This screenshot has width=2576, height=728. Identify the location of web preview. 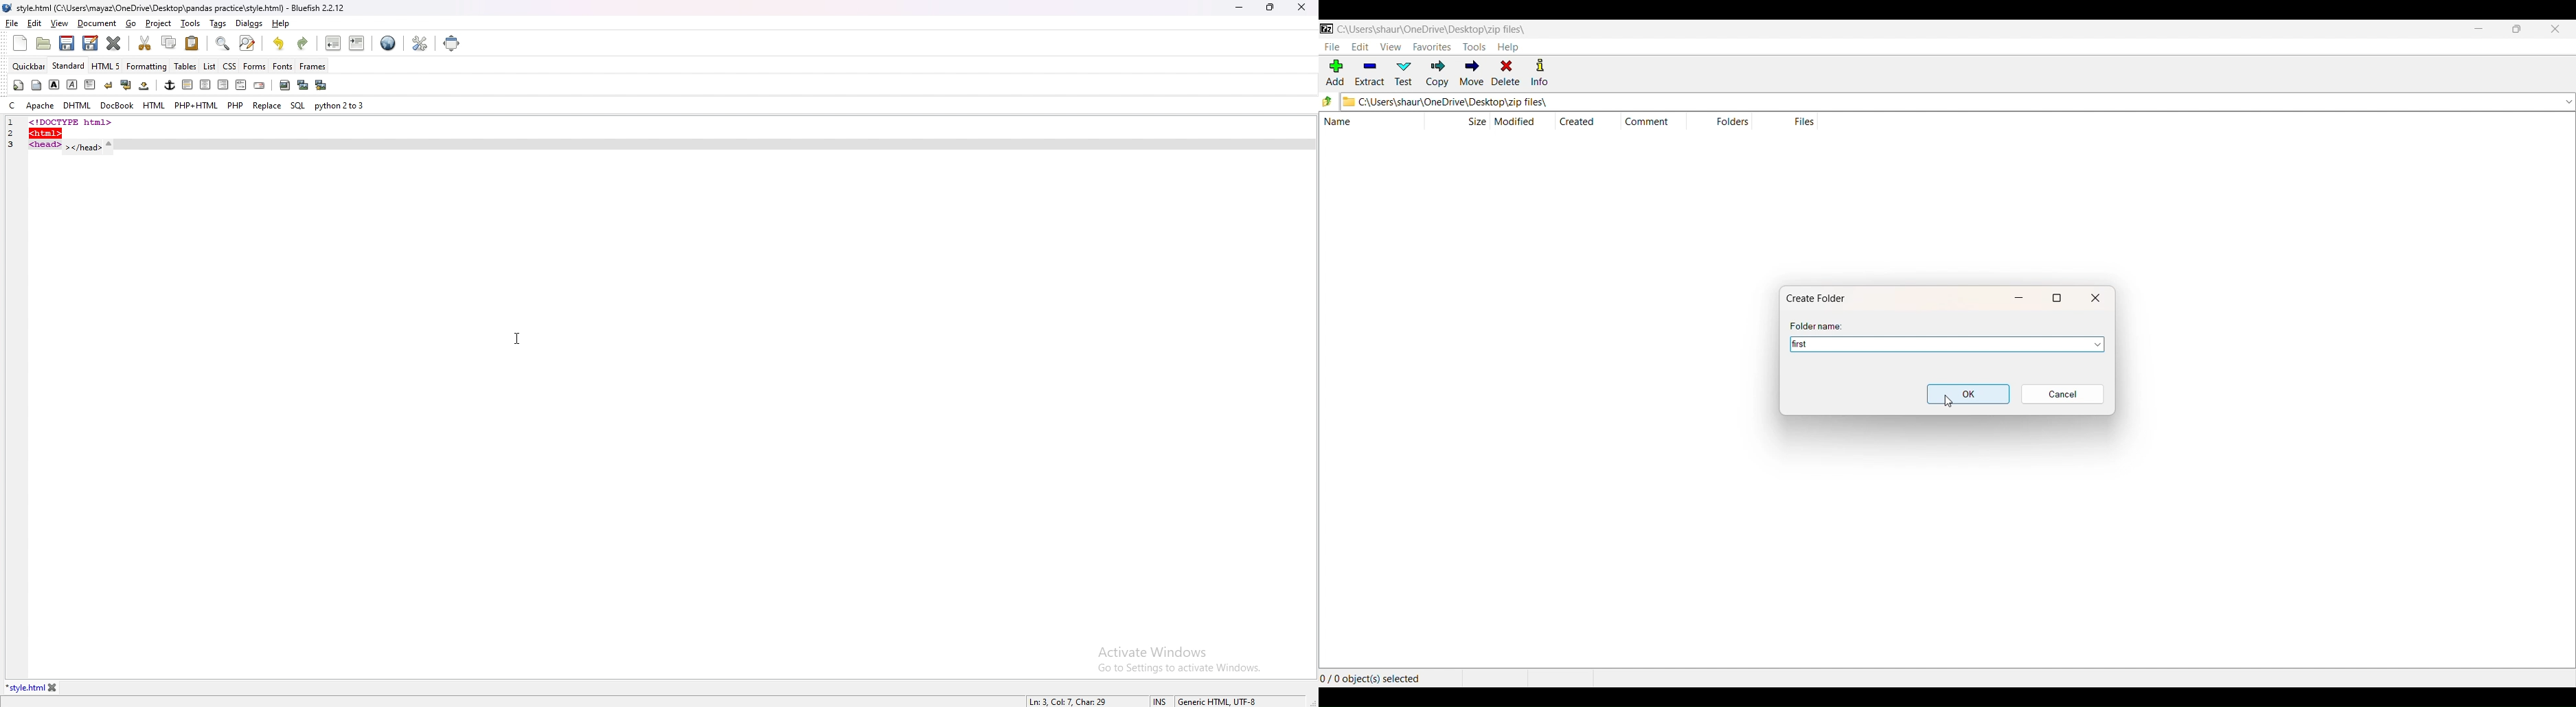
(388, 43).